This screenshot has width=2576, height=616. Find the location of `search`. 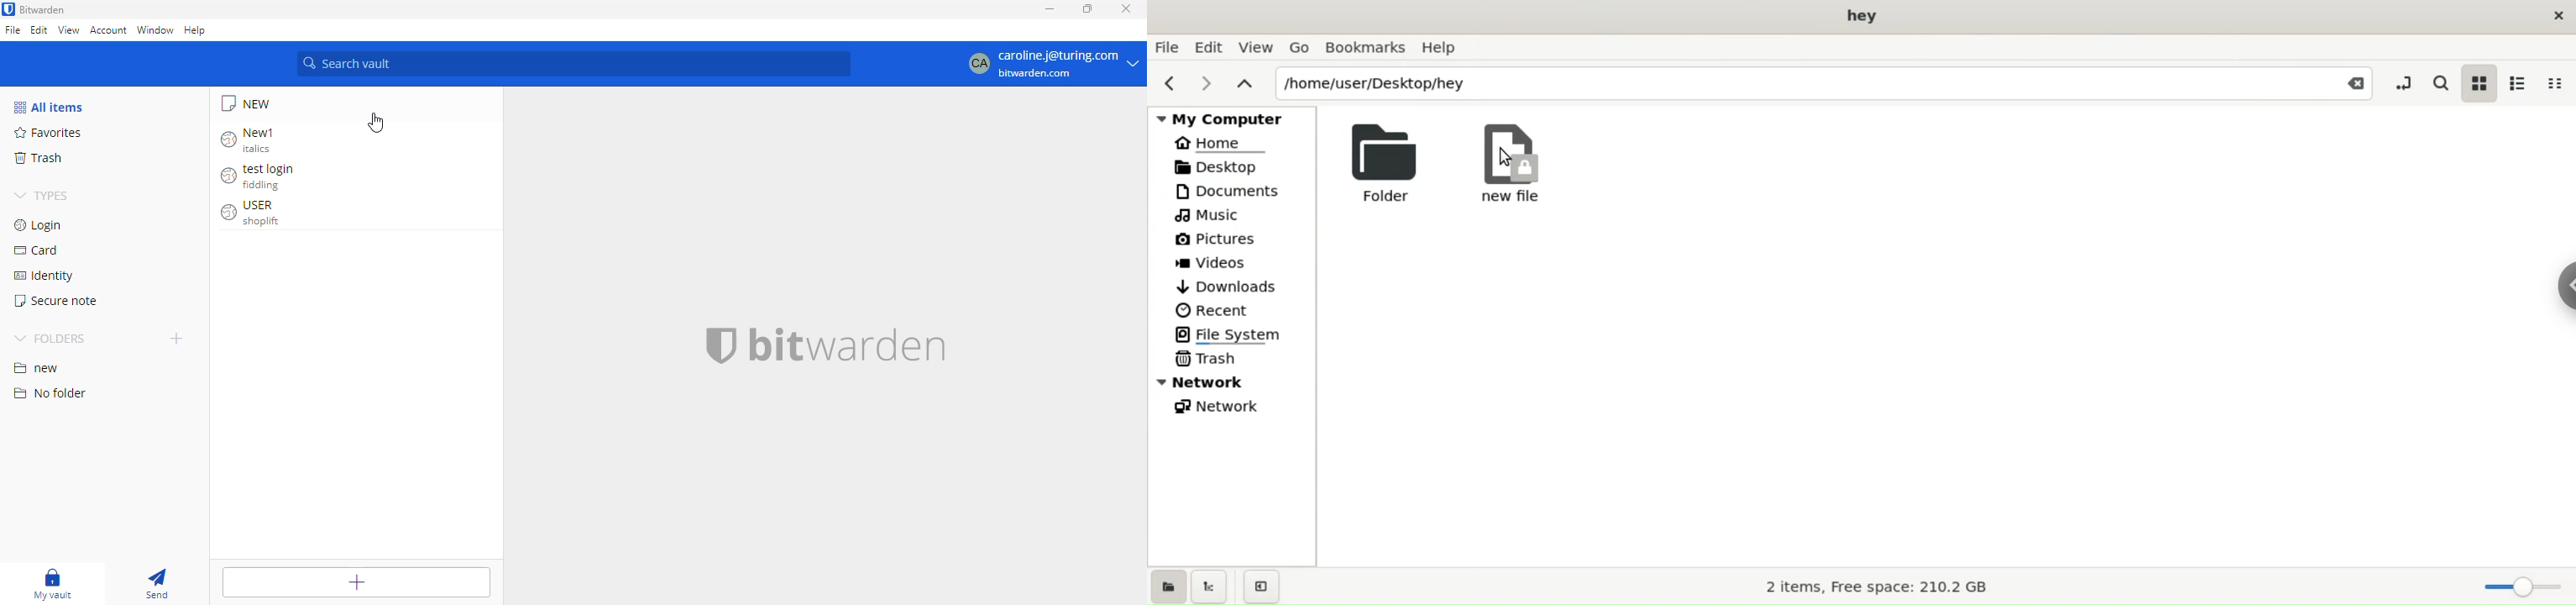

search is located at coordinates (2440, 81).